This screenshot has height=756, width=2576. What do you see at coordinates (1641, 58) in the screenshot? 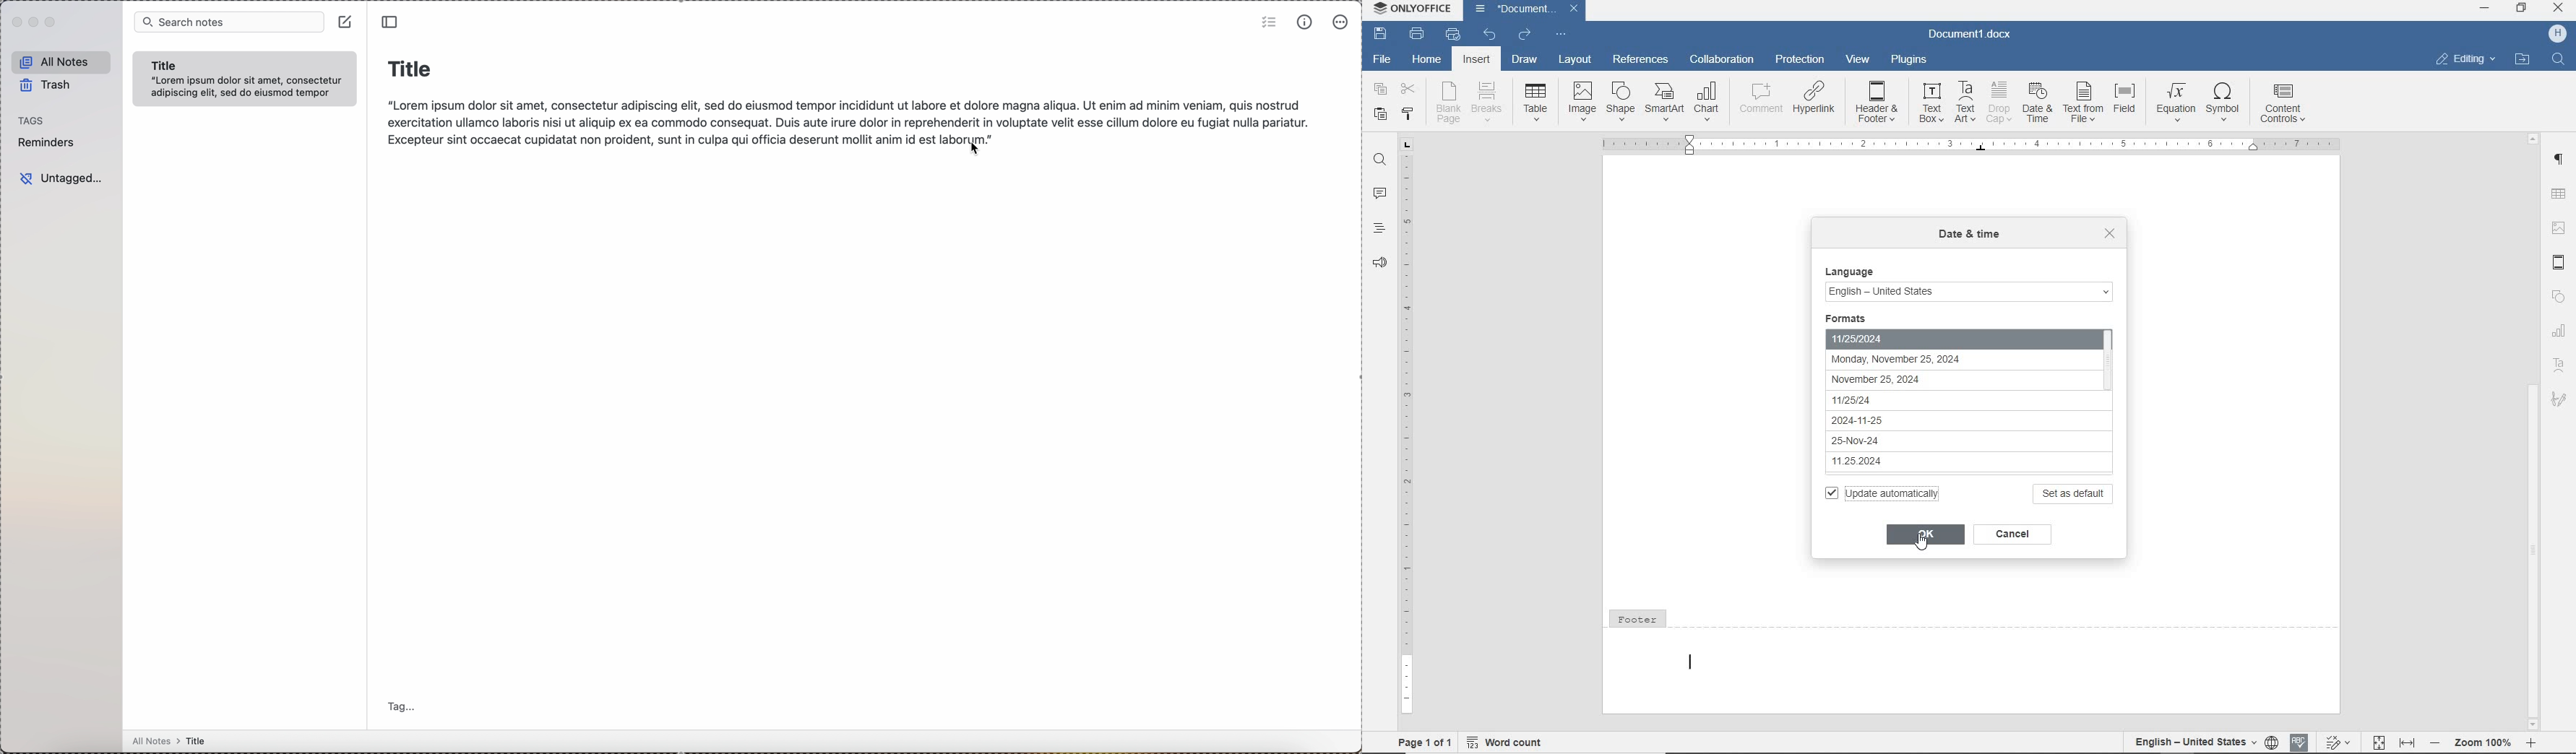
I see `references` at bounding box center [1641, 58].